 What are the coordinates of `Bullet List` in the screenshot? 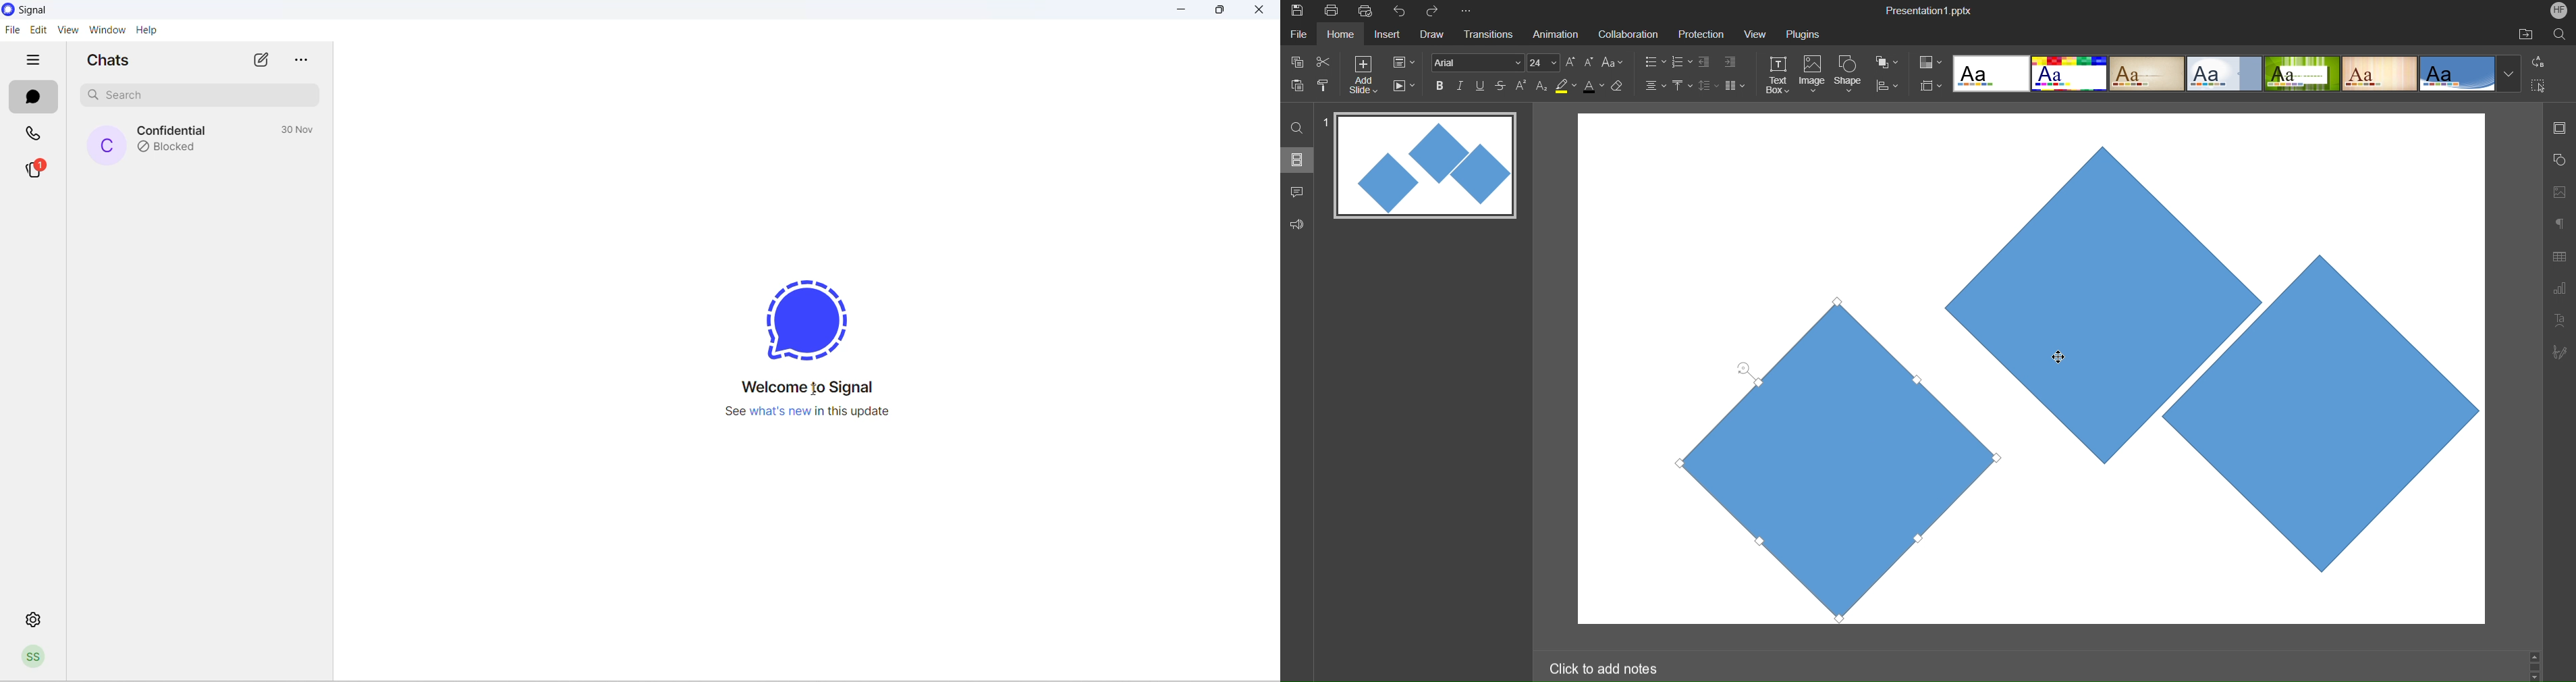 It's located at (1654, 63).